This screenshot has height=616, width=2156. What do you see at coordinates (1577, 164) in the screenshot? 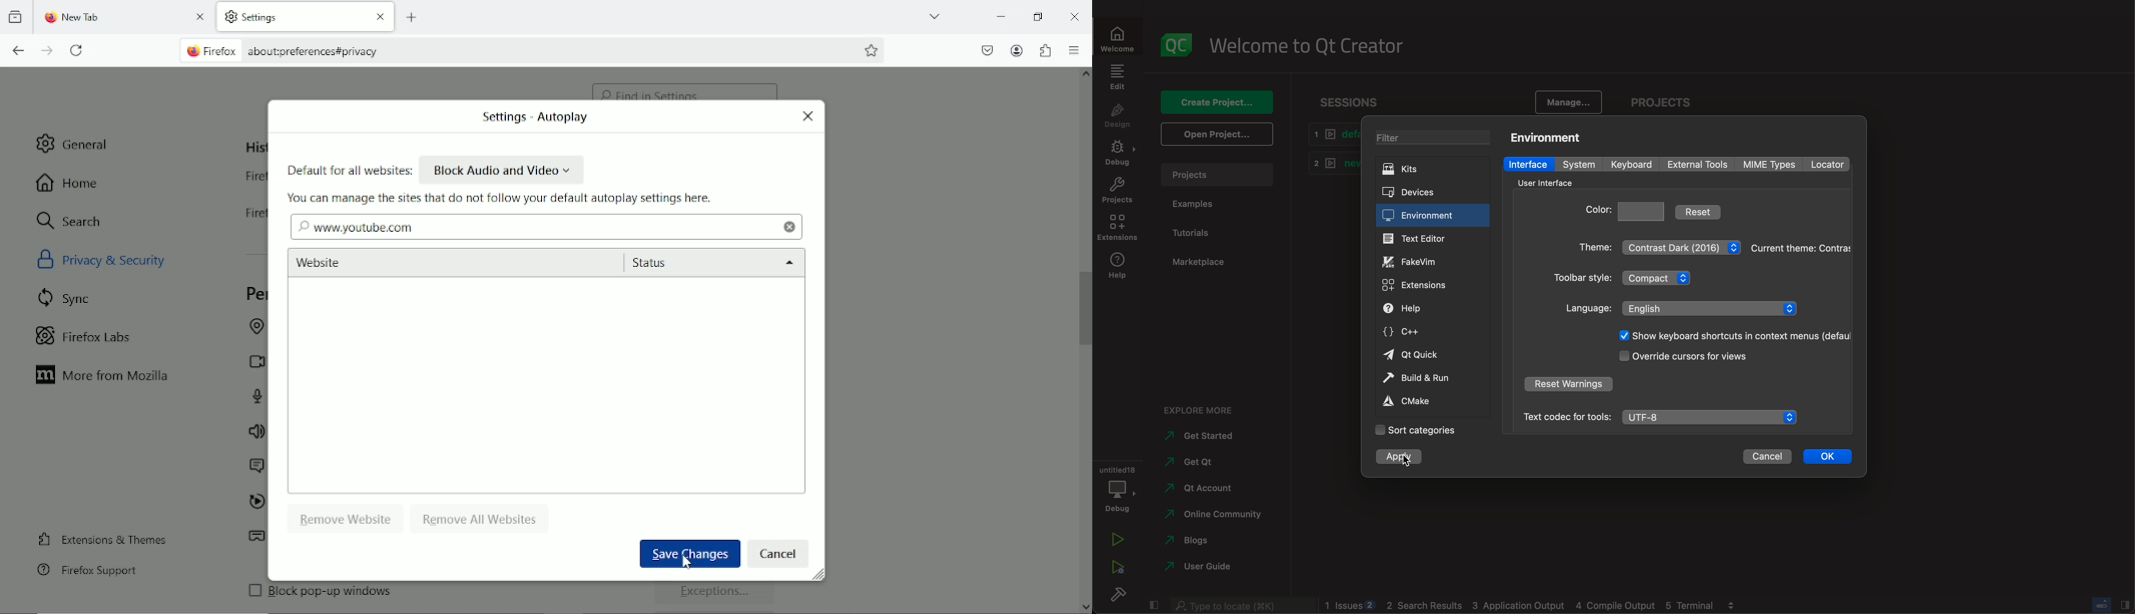
I see `system` at bounding box center [1577, 164].